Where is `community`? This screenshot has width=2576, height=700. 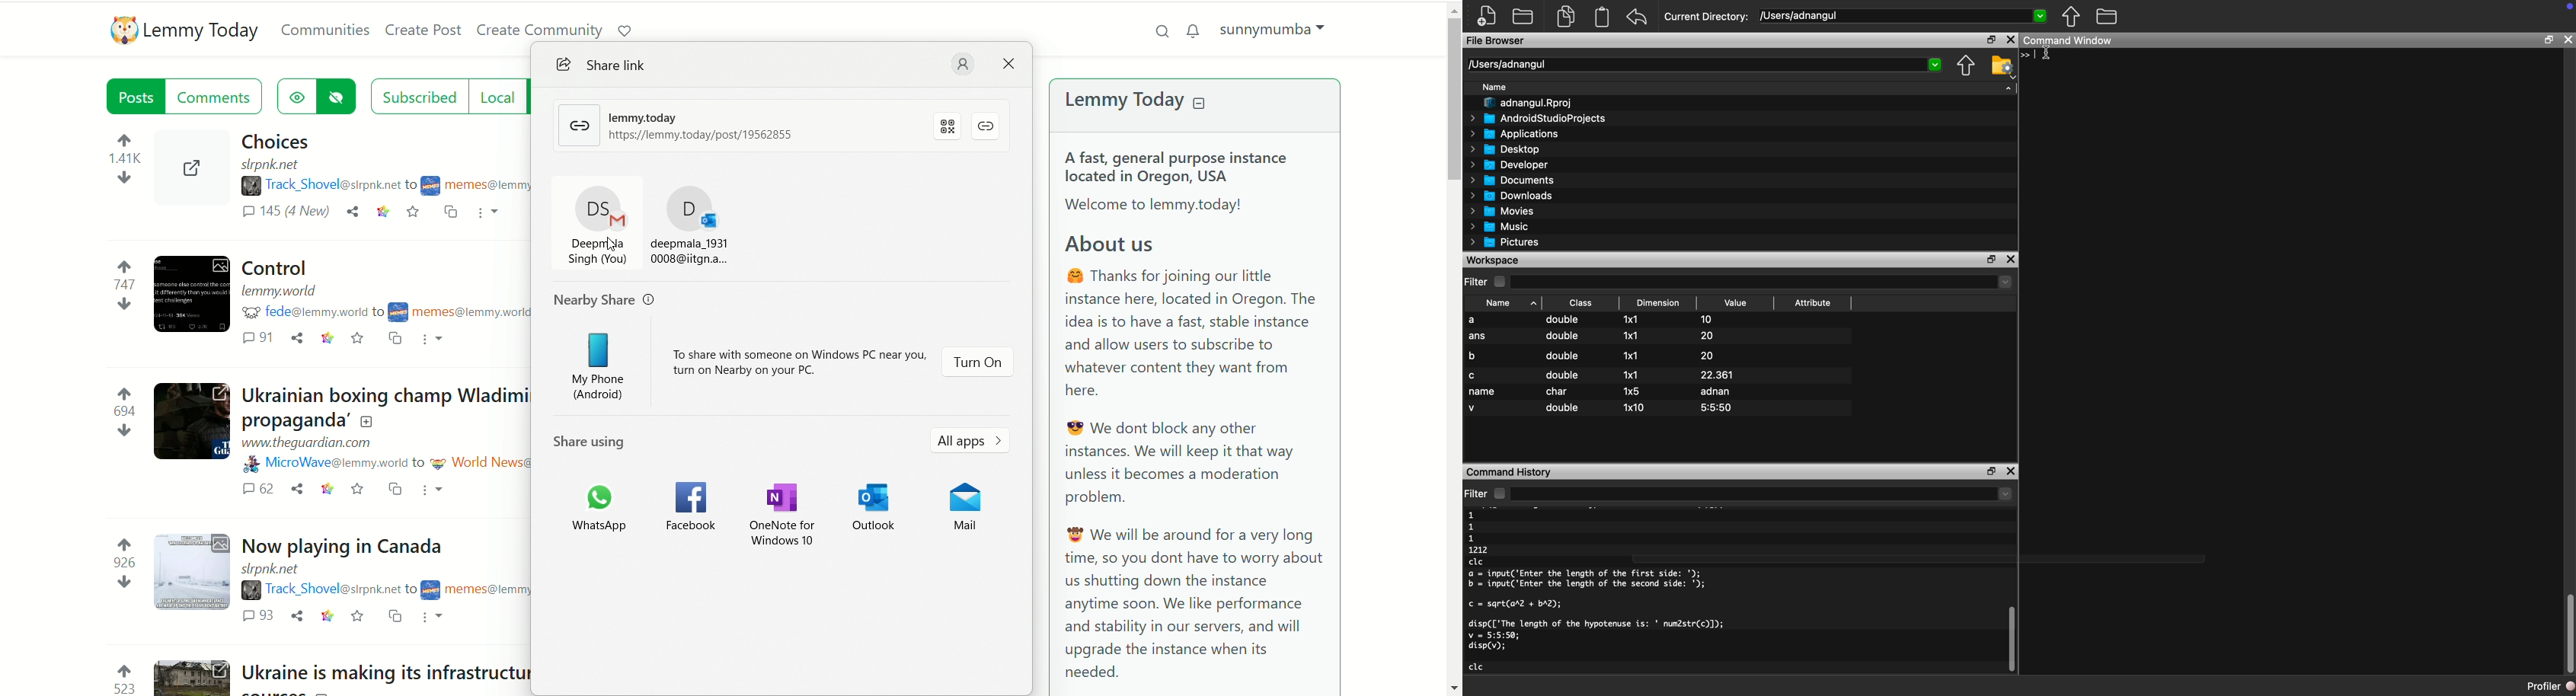 community is located at coordinates (478, 184).